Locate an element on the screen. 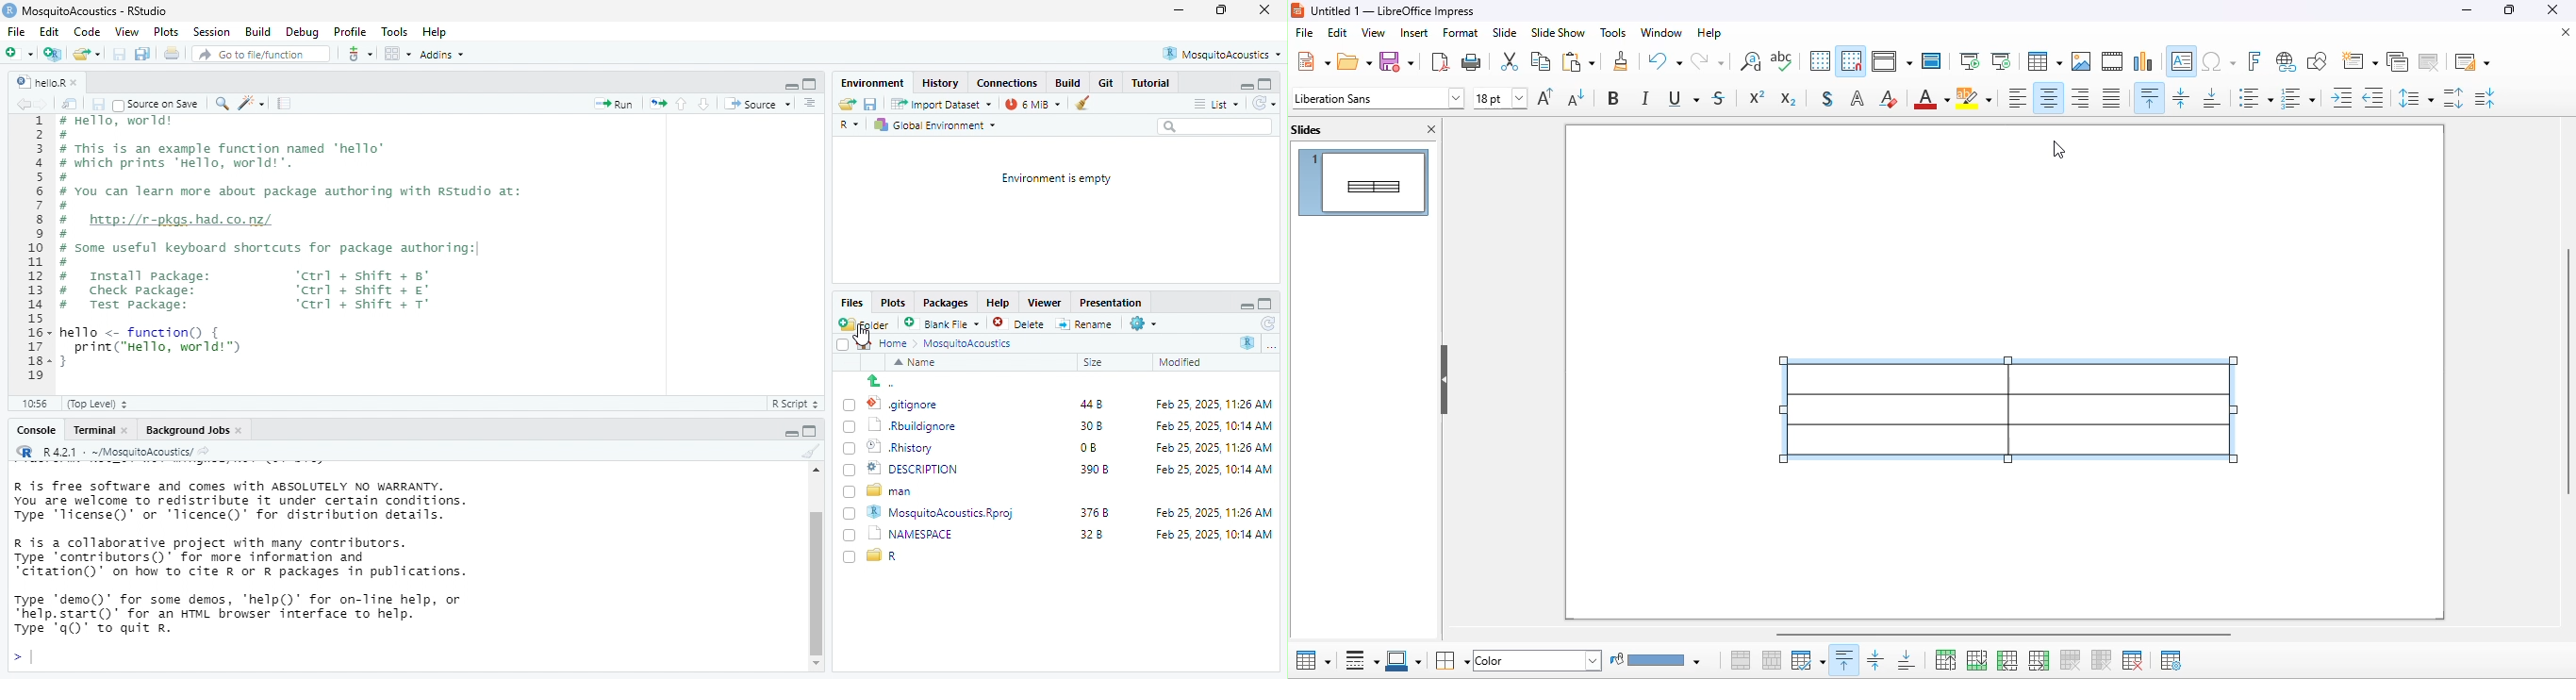  master slide is located at coordinates (1931, 60).